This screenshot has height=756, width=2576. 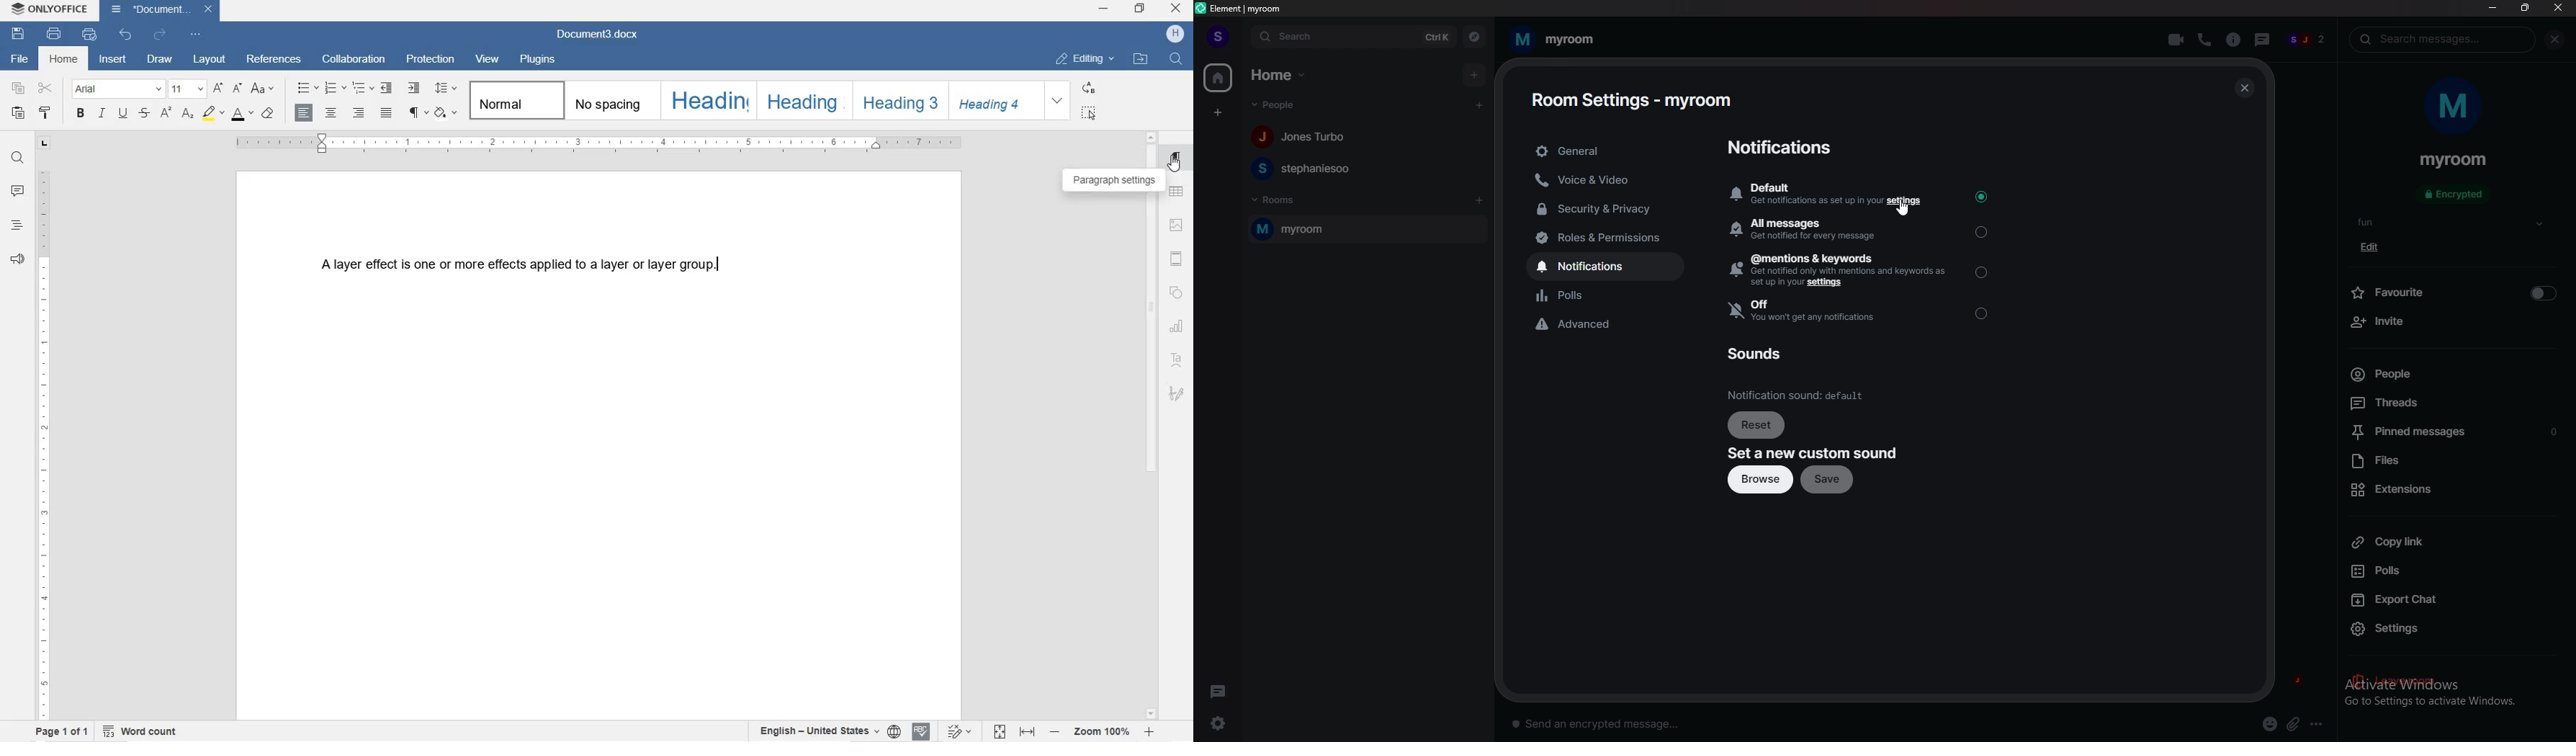 What do you see at coordinates (2456, 195) in the screenshot?
I see `encrypted` at bounding box center [2456, 195].